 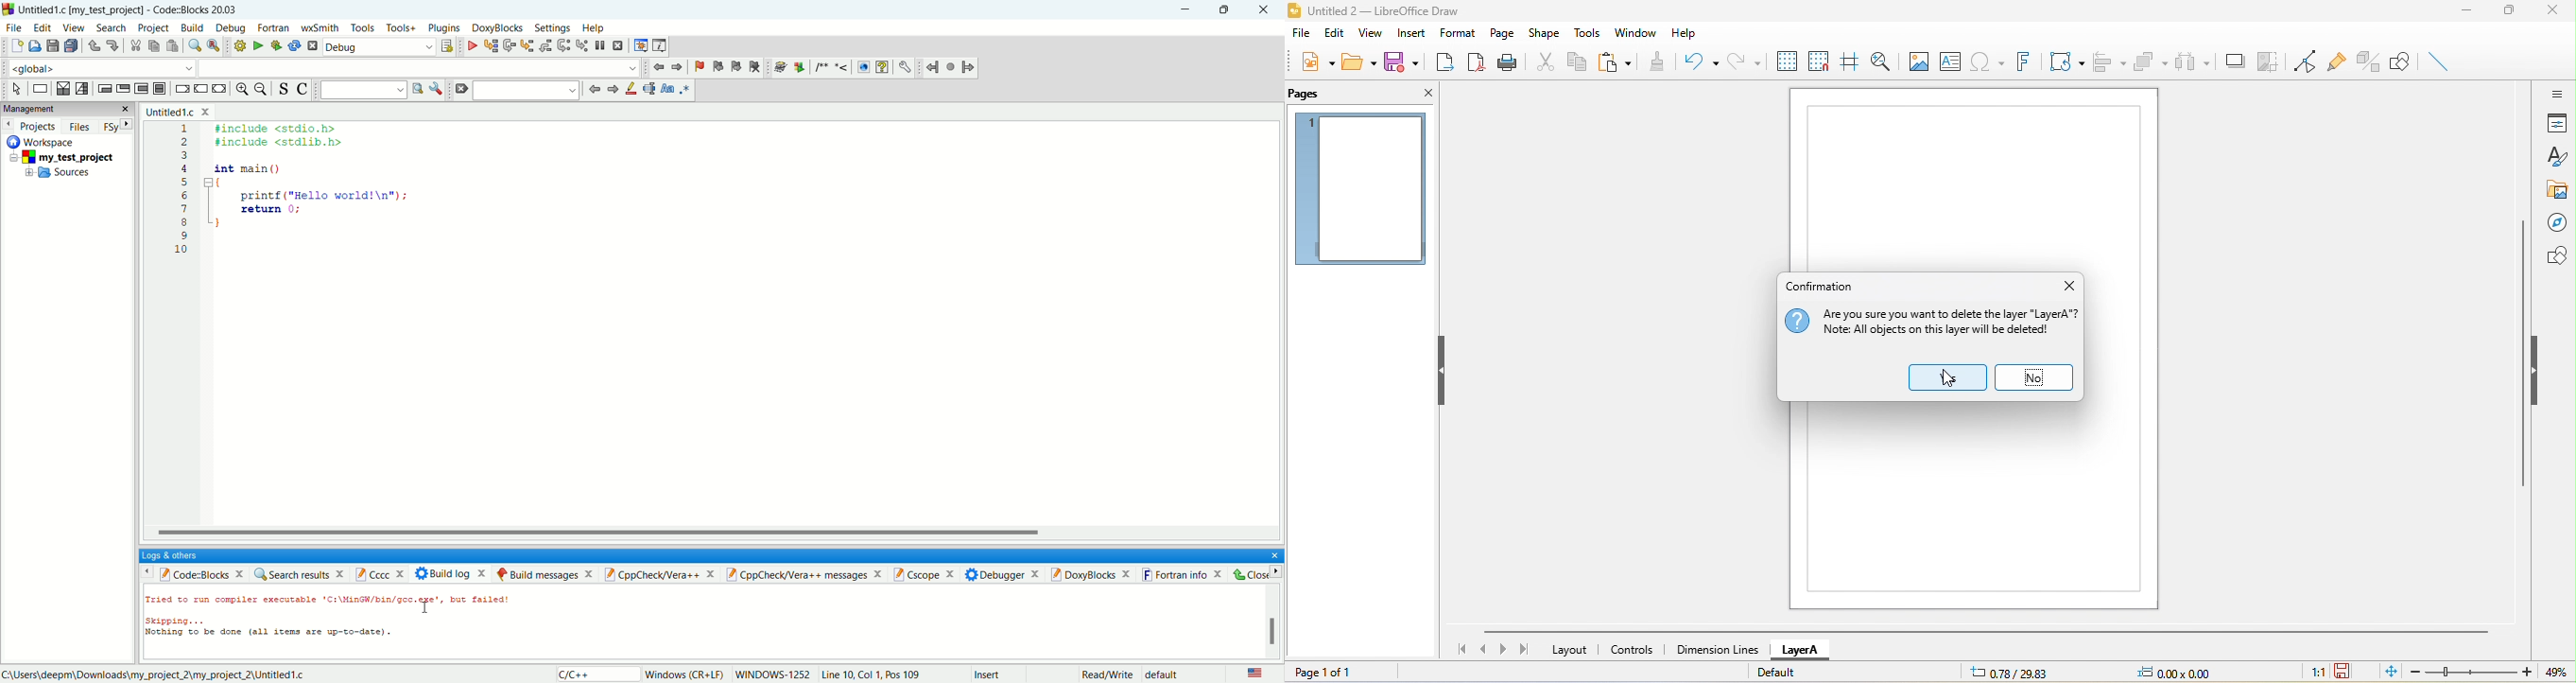 What do you see at coordinates (2466, 12) in the screenshot?
I see `minimize` at bounding box center [2466, 12].